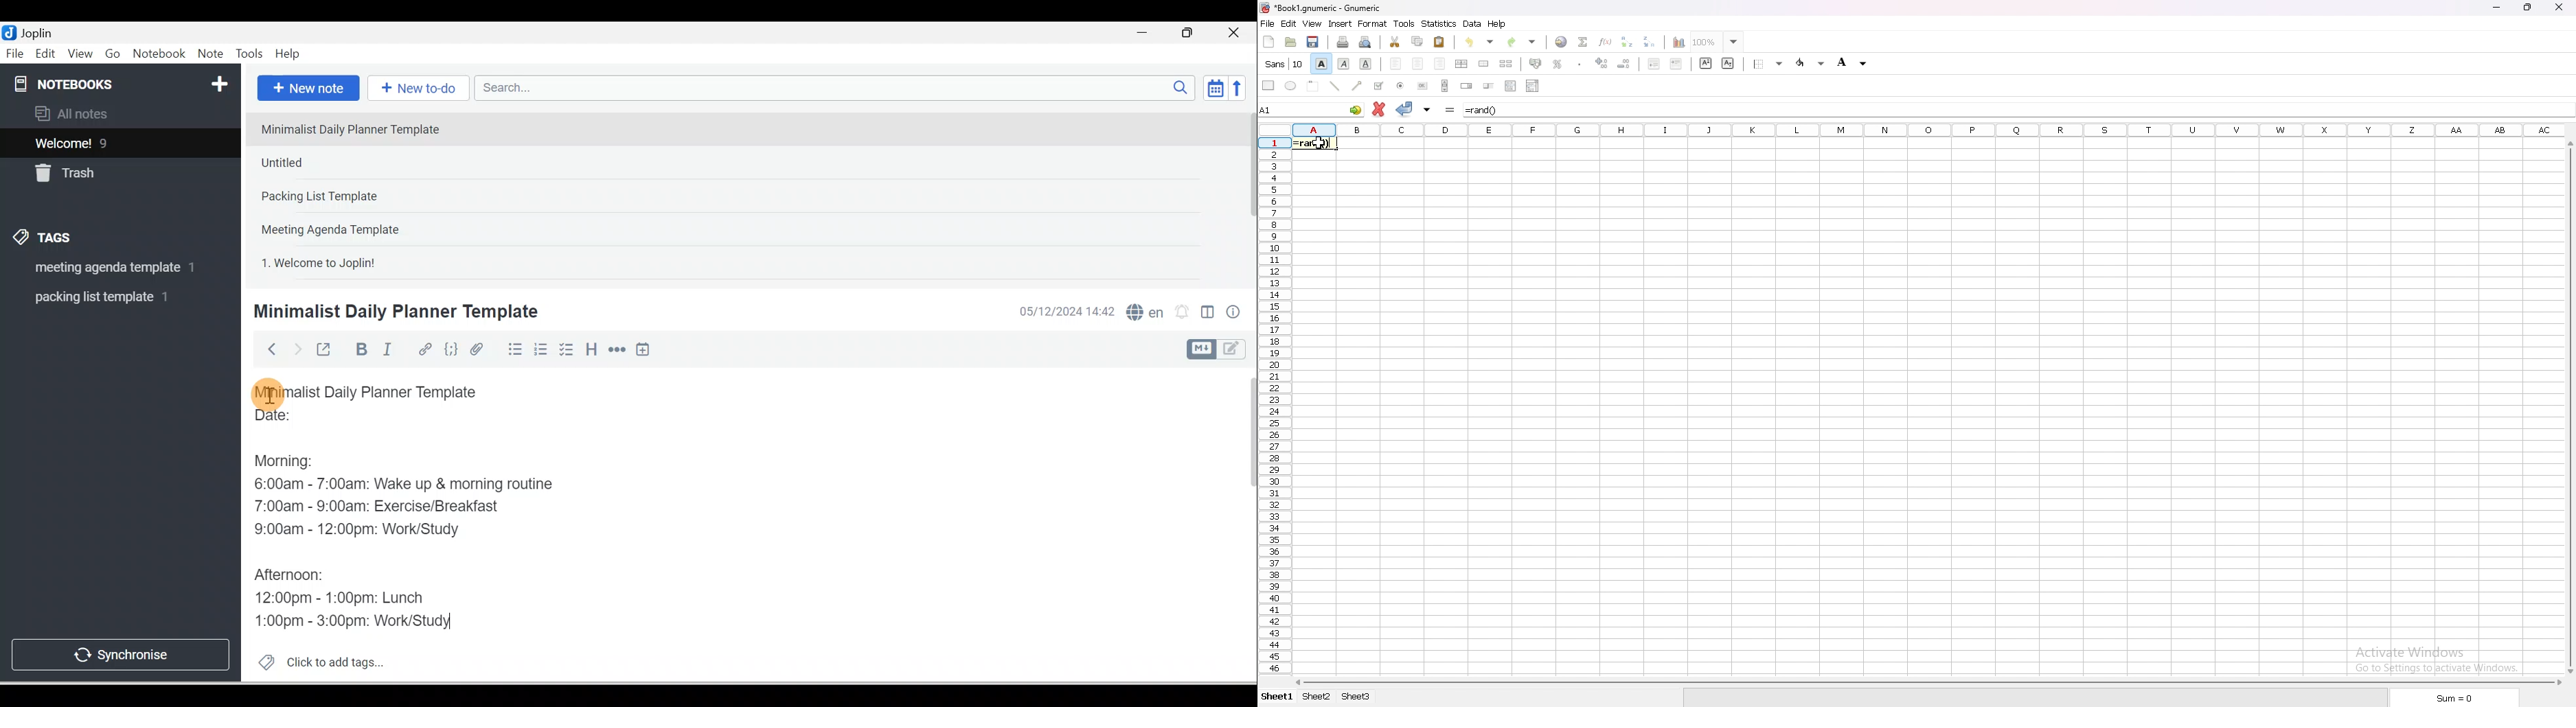  What do you see at coordinates (1192, 33) in the screenshot?
I see `Maximise` at bounding box center [1192, 33].